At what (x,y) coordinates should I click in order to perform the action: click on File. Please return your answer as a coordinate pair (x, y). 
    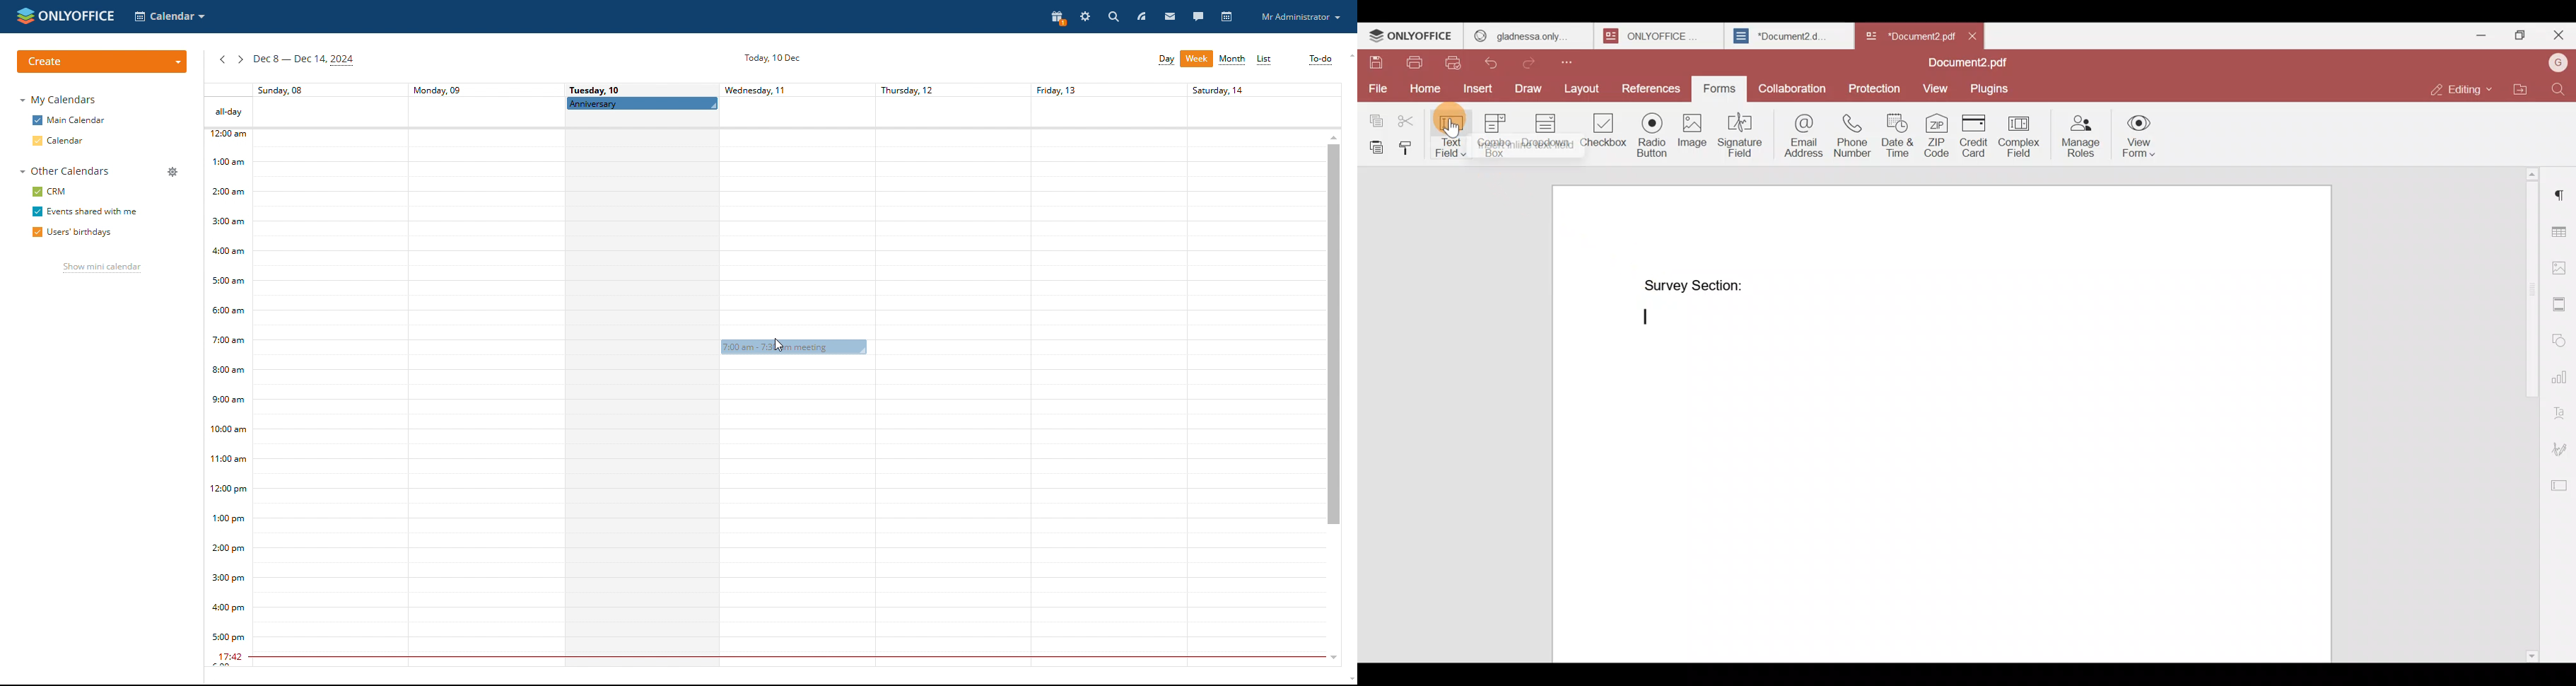
    Looking at the image, I should click on (1377, 88).